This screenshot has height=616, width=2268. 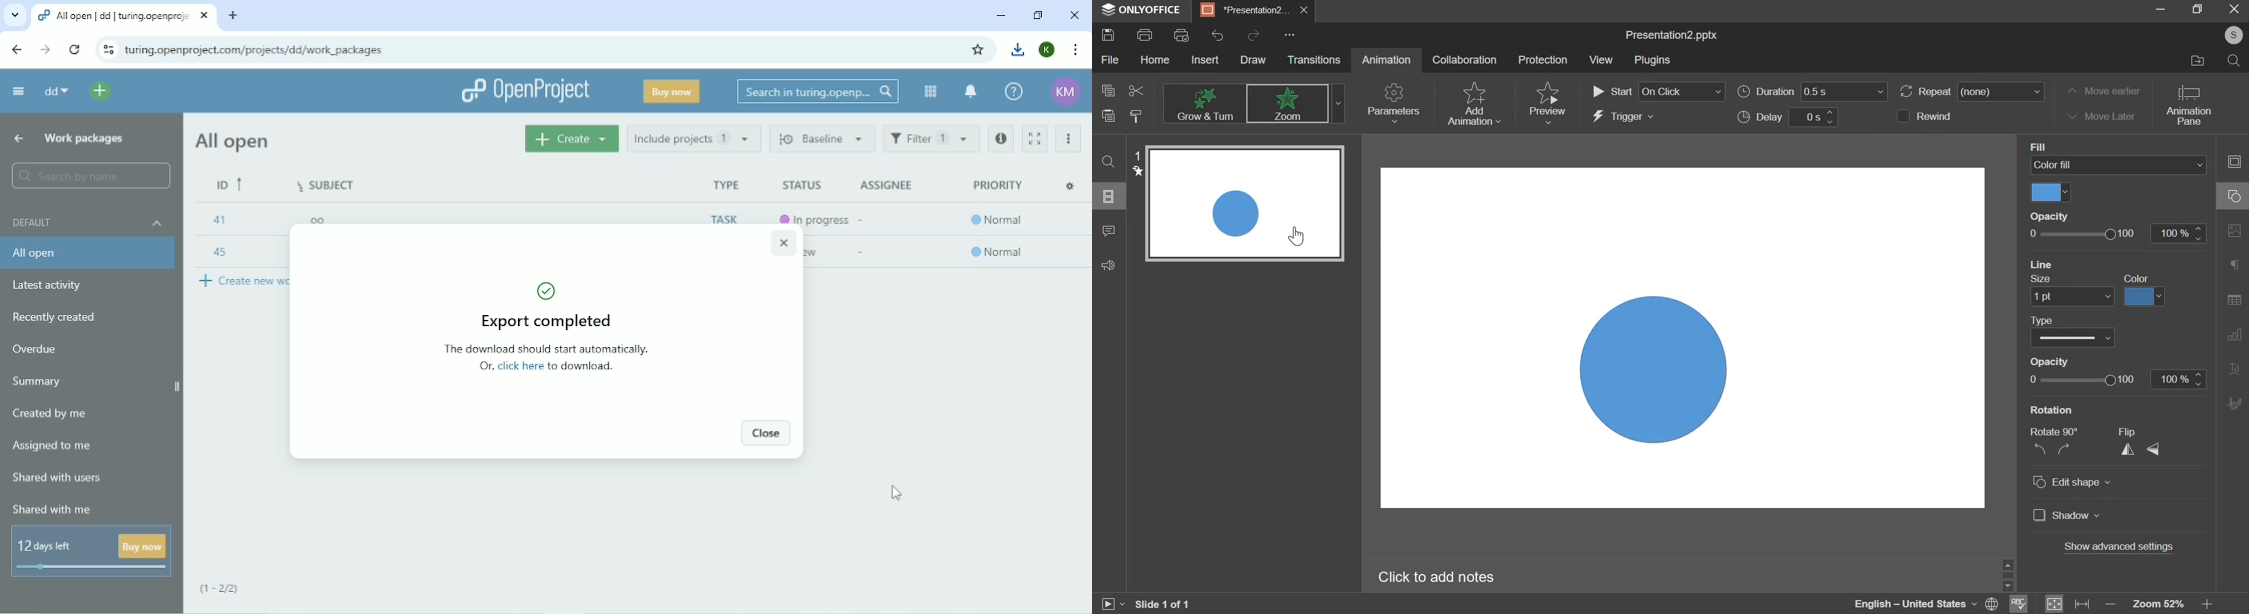 I want to click on copy, so click(x=1107, y=89).